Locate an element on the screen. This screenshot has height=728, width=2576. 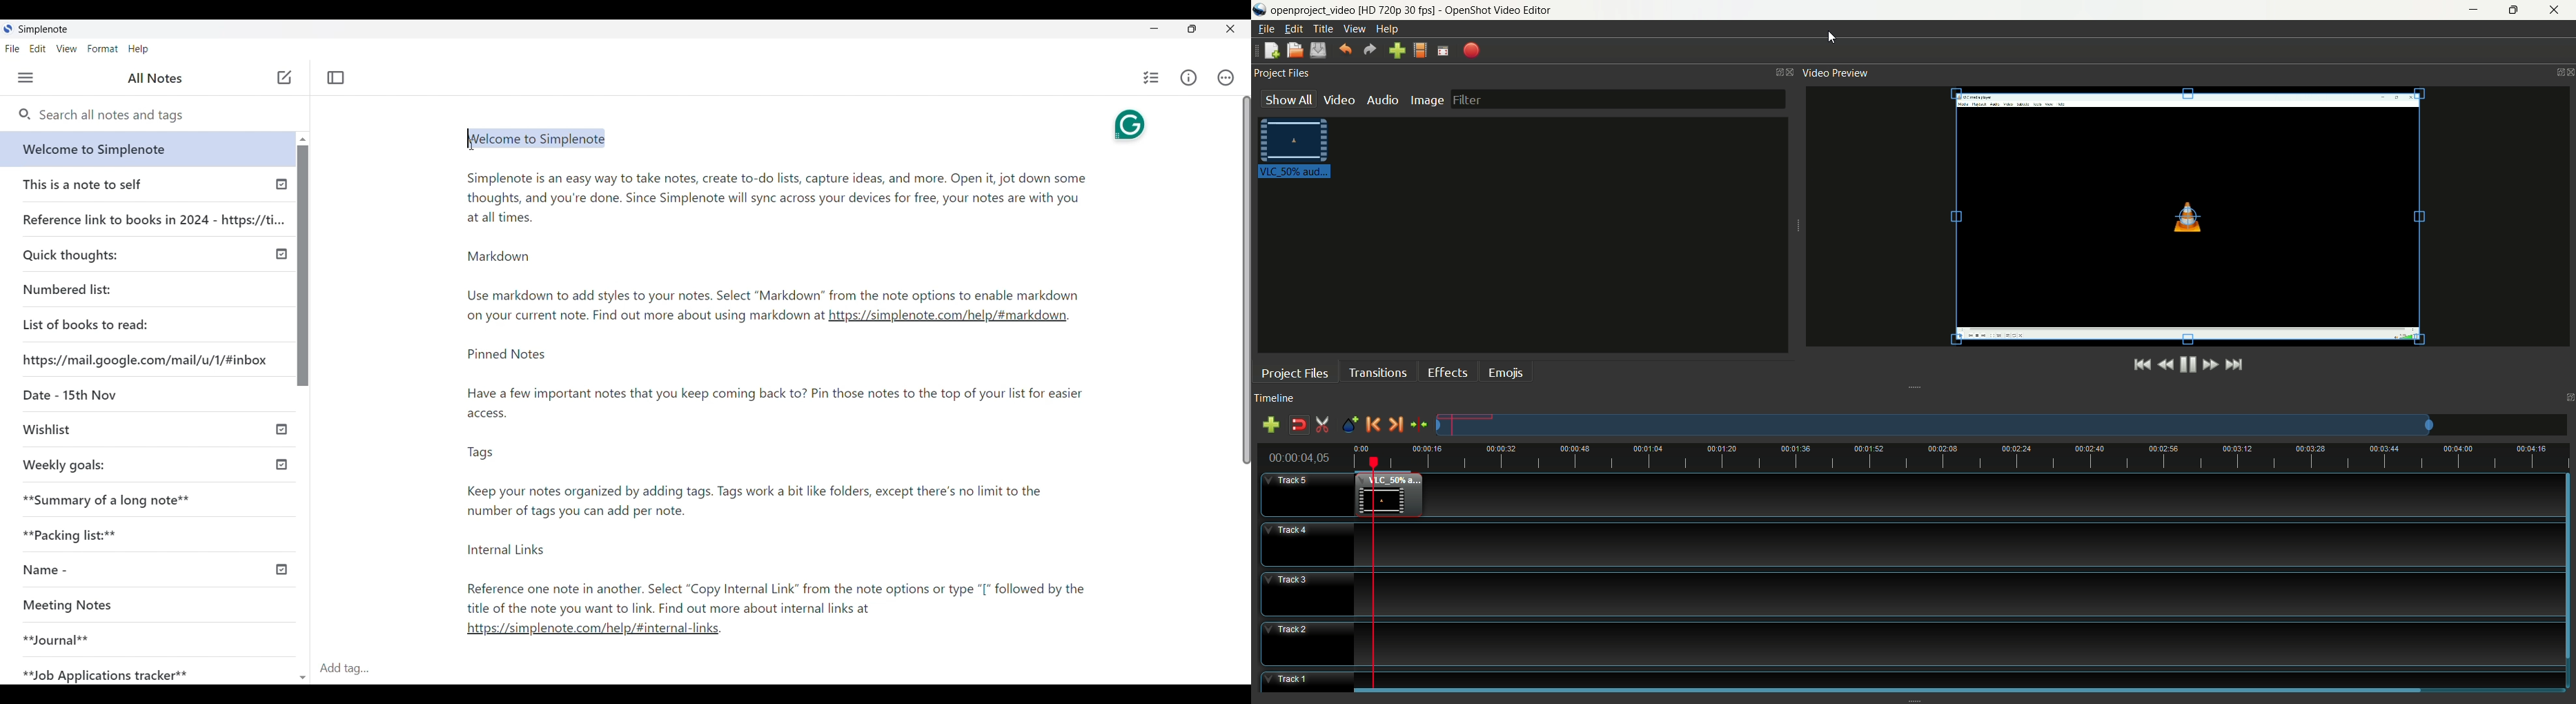
logo is located at coordinates (1260, 10).